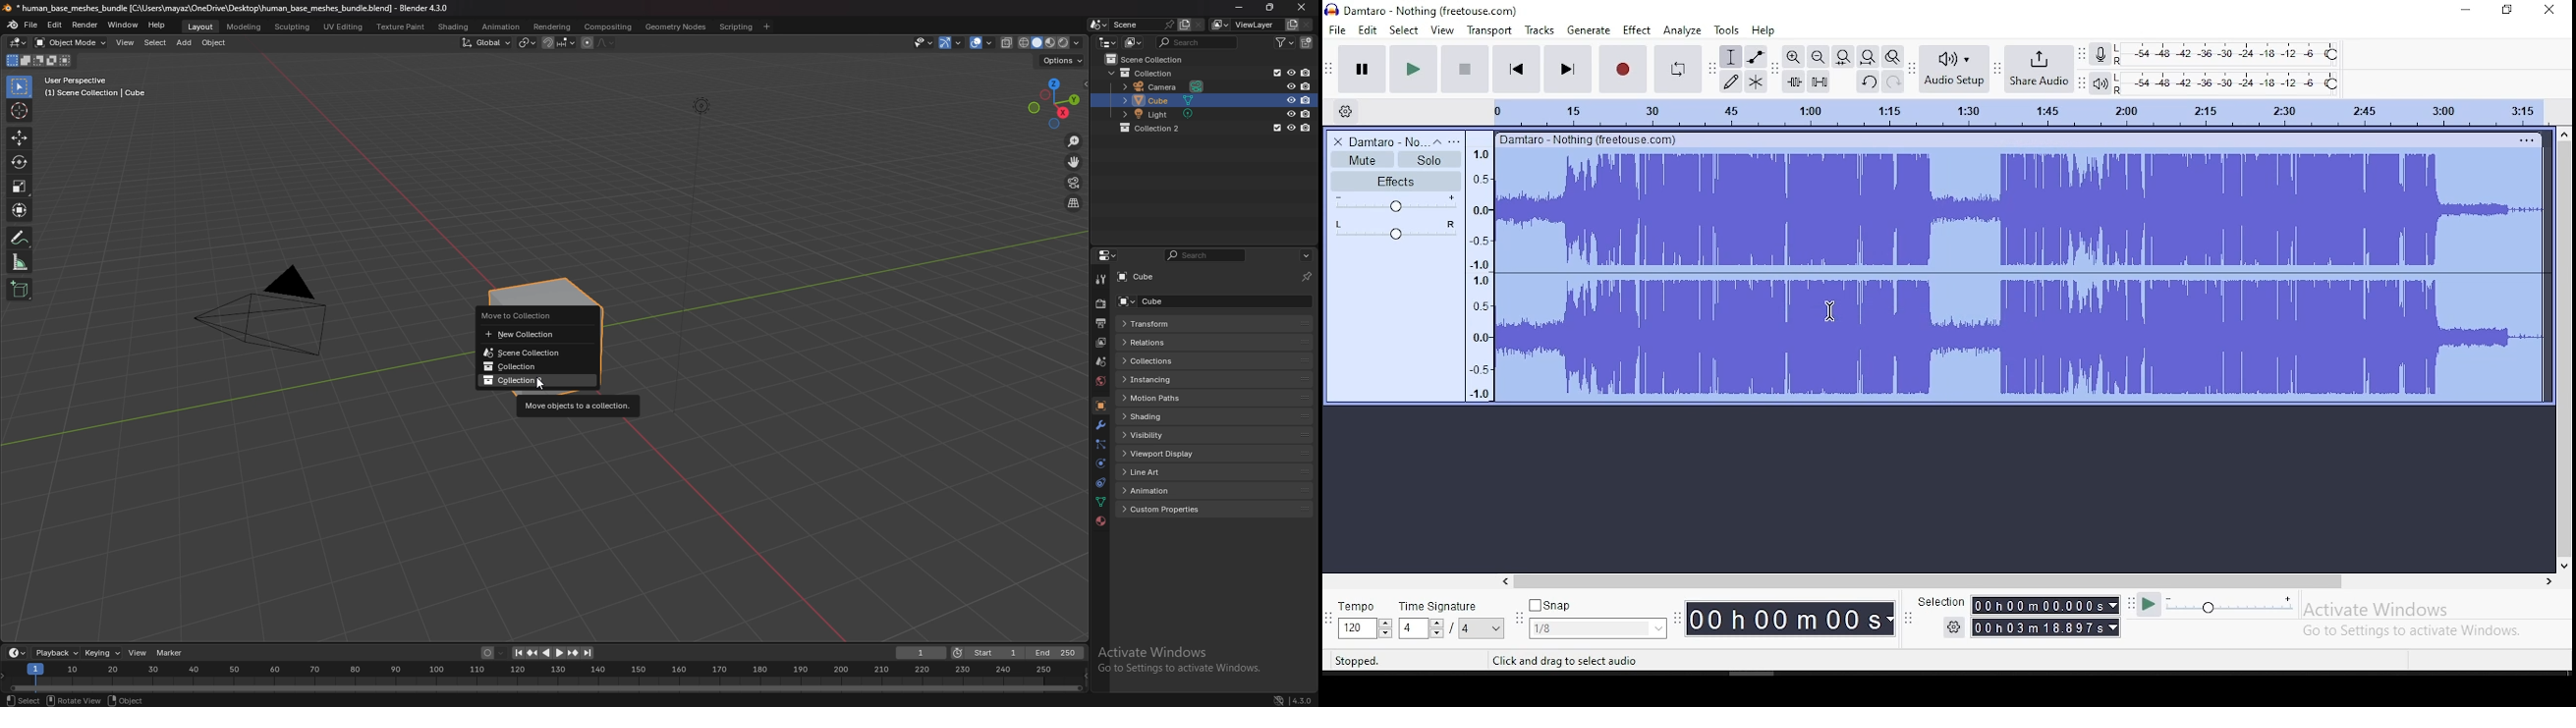 The width and height of the screenshot is (2576, 728). I want to click on play at speed, so click(2152, 605).